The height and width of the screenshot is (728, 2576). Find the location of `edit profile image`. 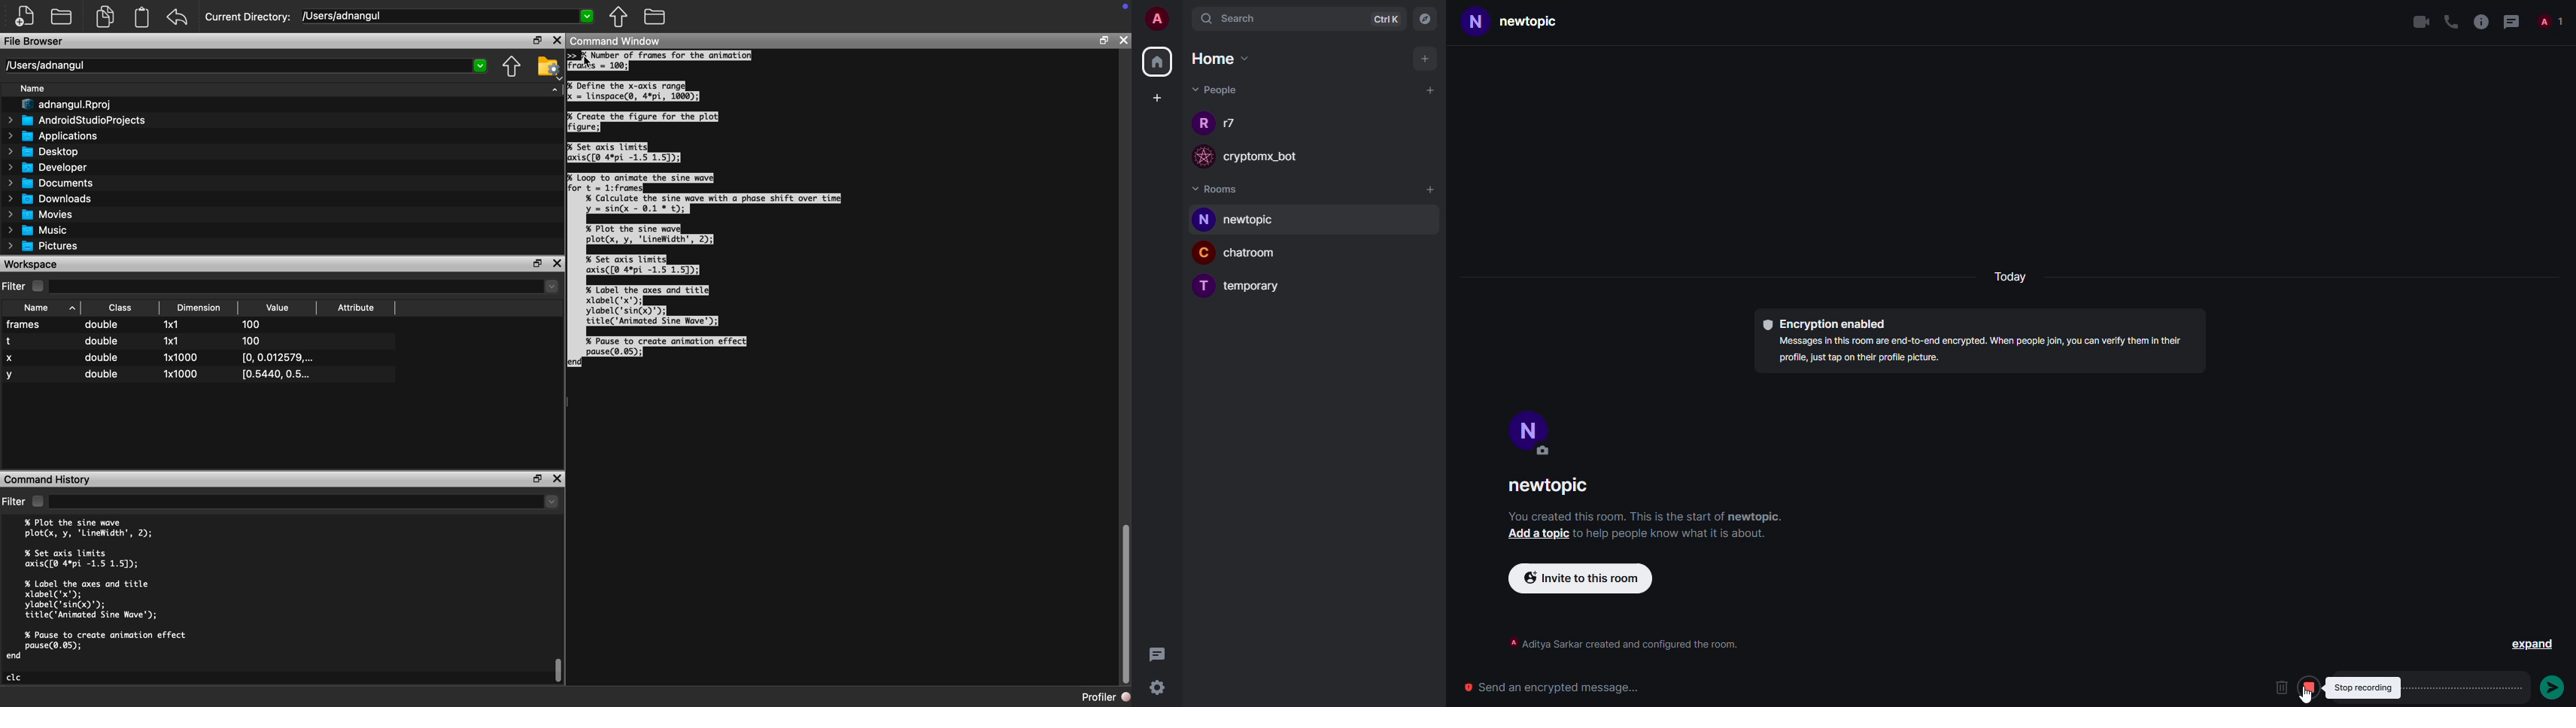

edit profile image is located at coordinates (1548, 454).